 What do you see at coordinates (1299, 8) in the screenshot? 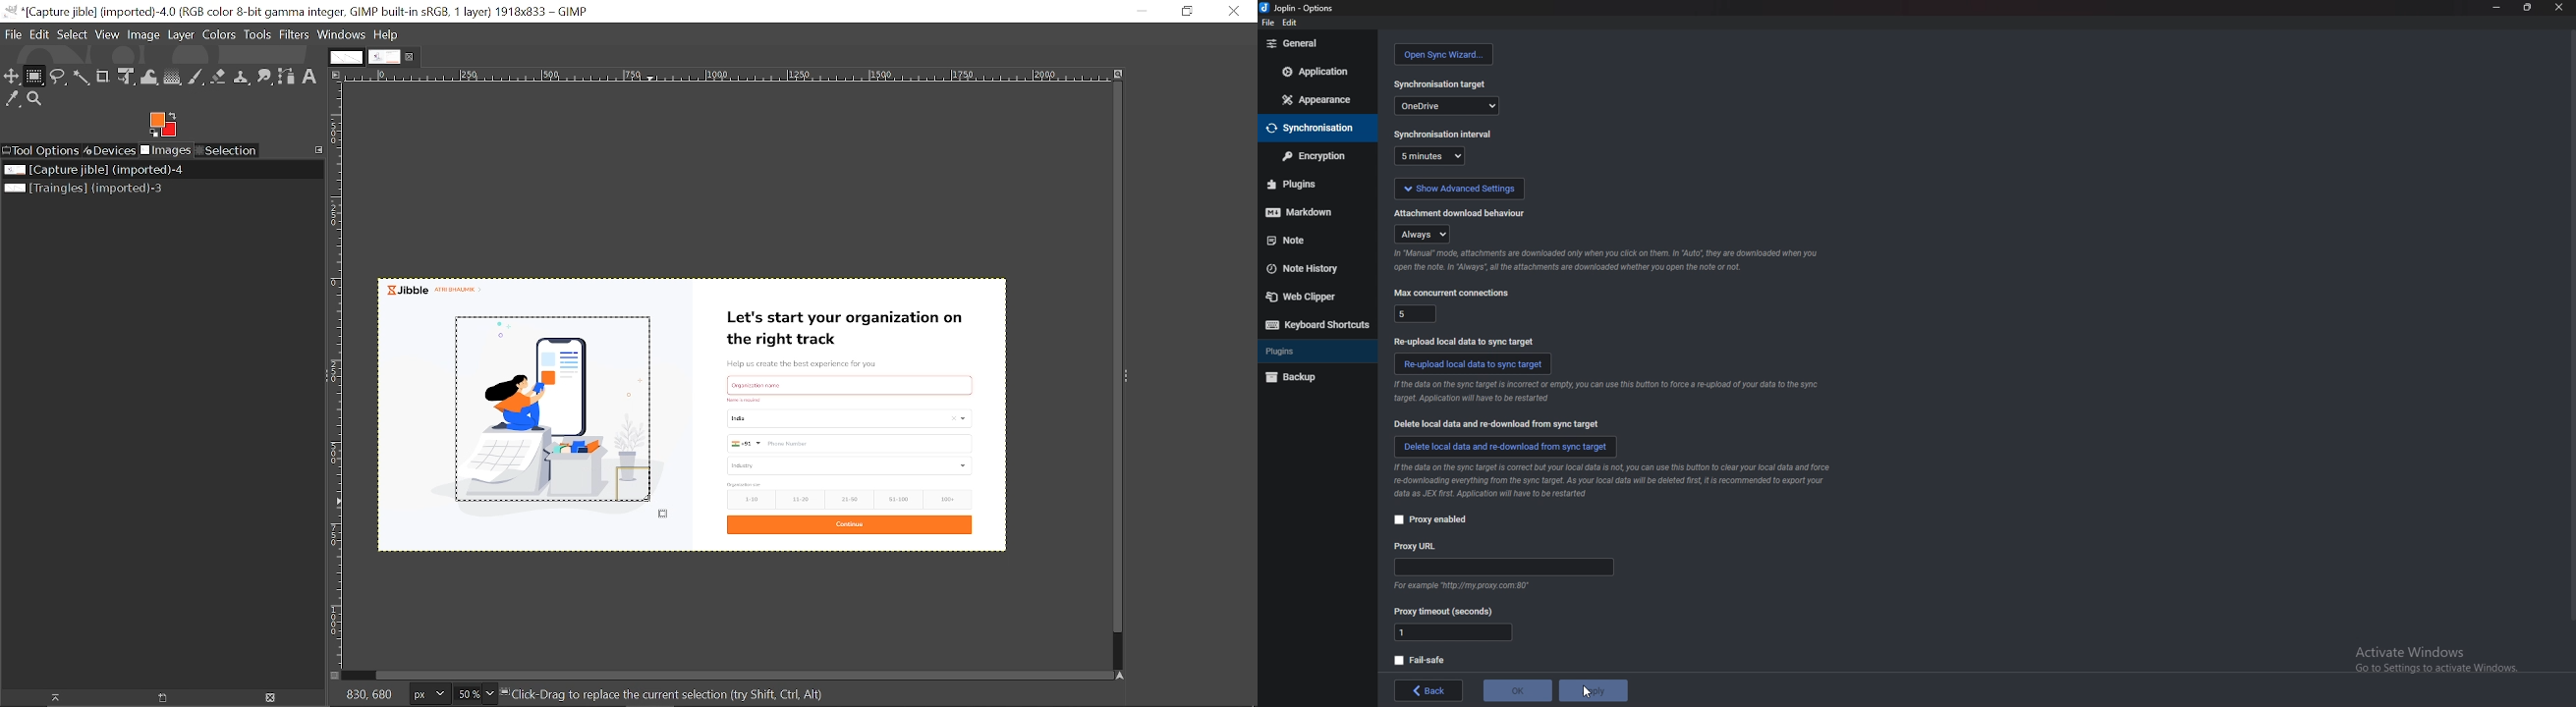
I see `options` at bounding box center [1299, 8].